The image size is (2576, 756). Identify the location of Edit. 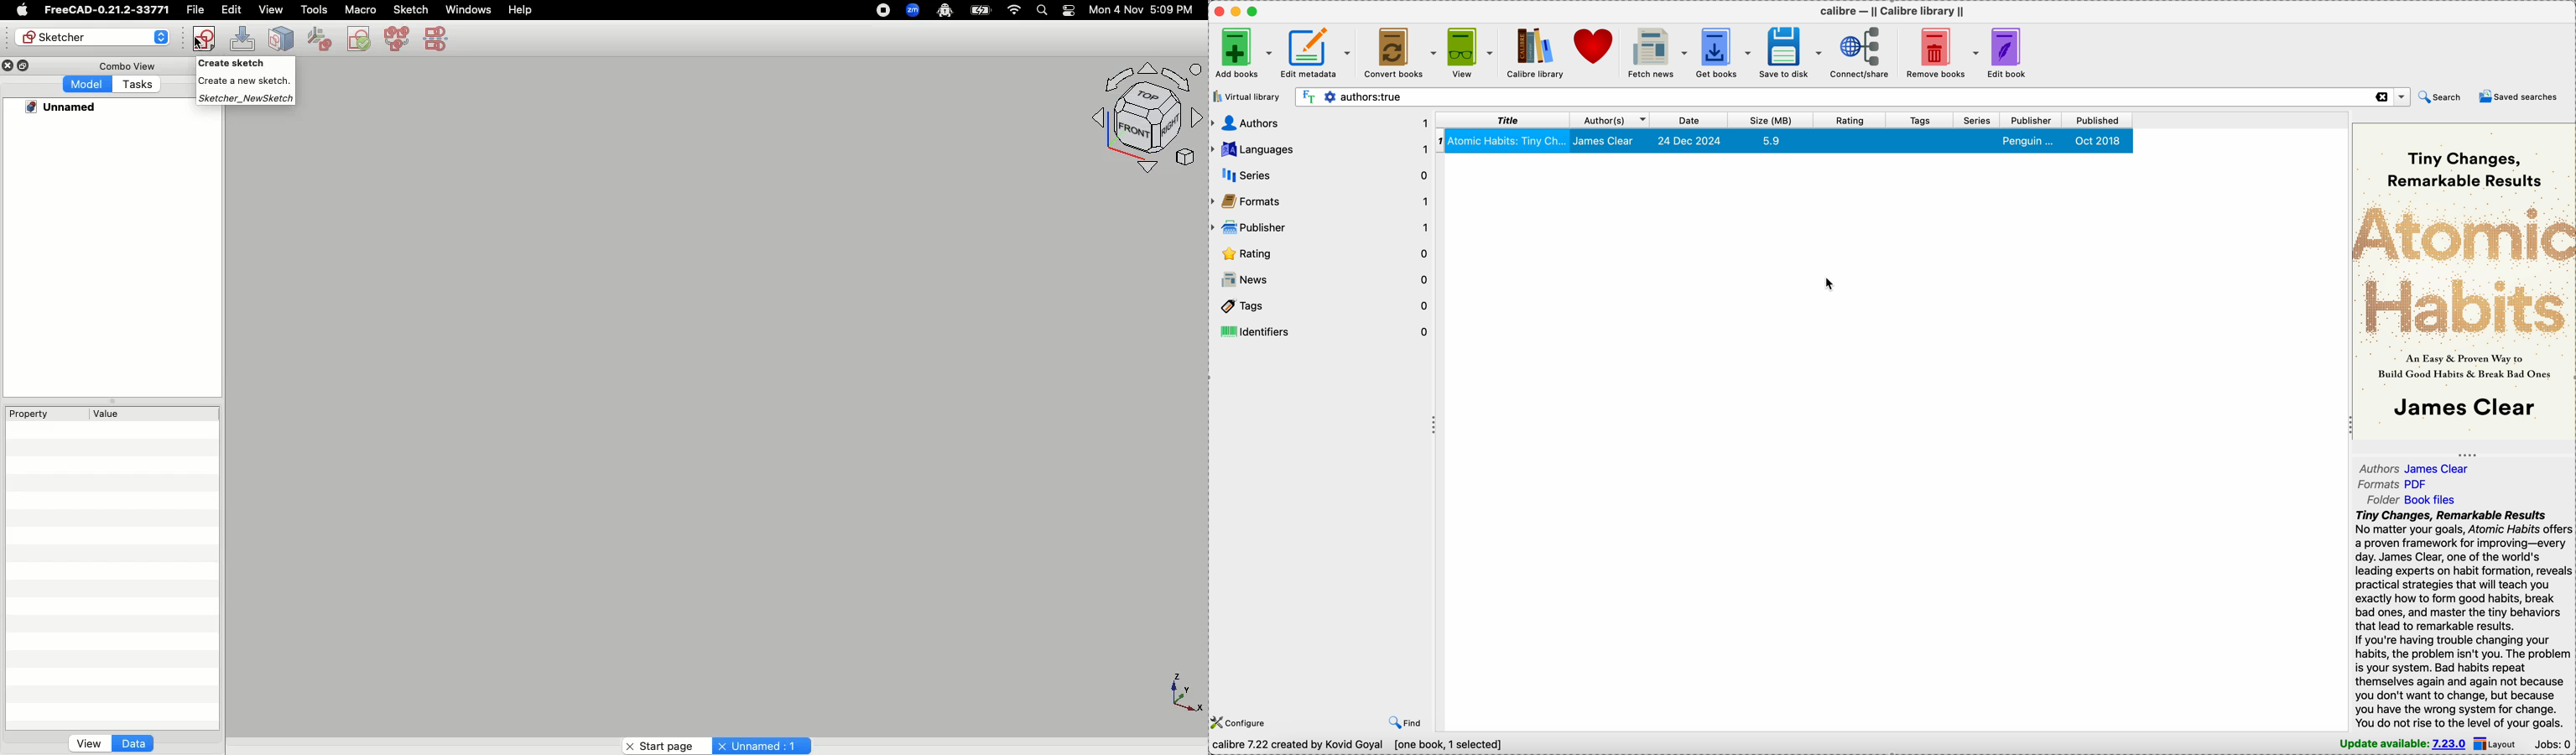
(232, 10).